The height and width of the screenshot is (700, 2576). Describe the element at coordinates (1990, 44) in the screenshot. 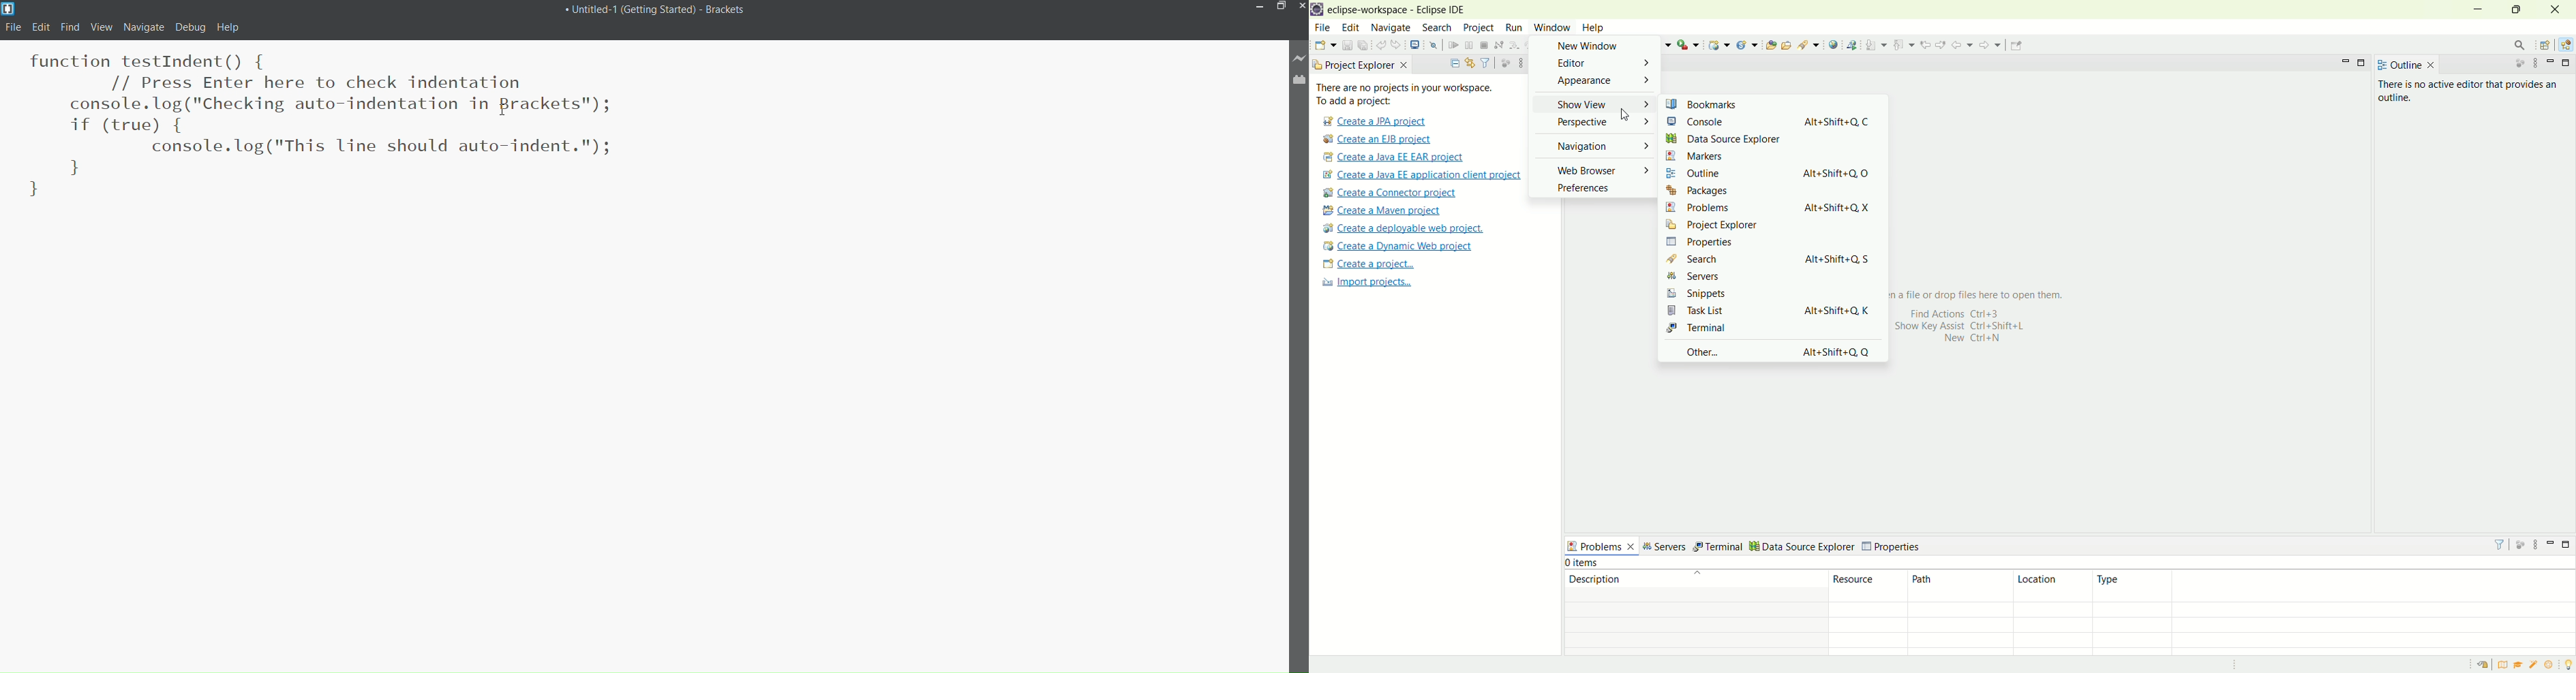

I see `forward` at that location.